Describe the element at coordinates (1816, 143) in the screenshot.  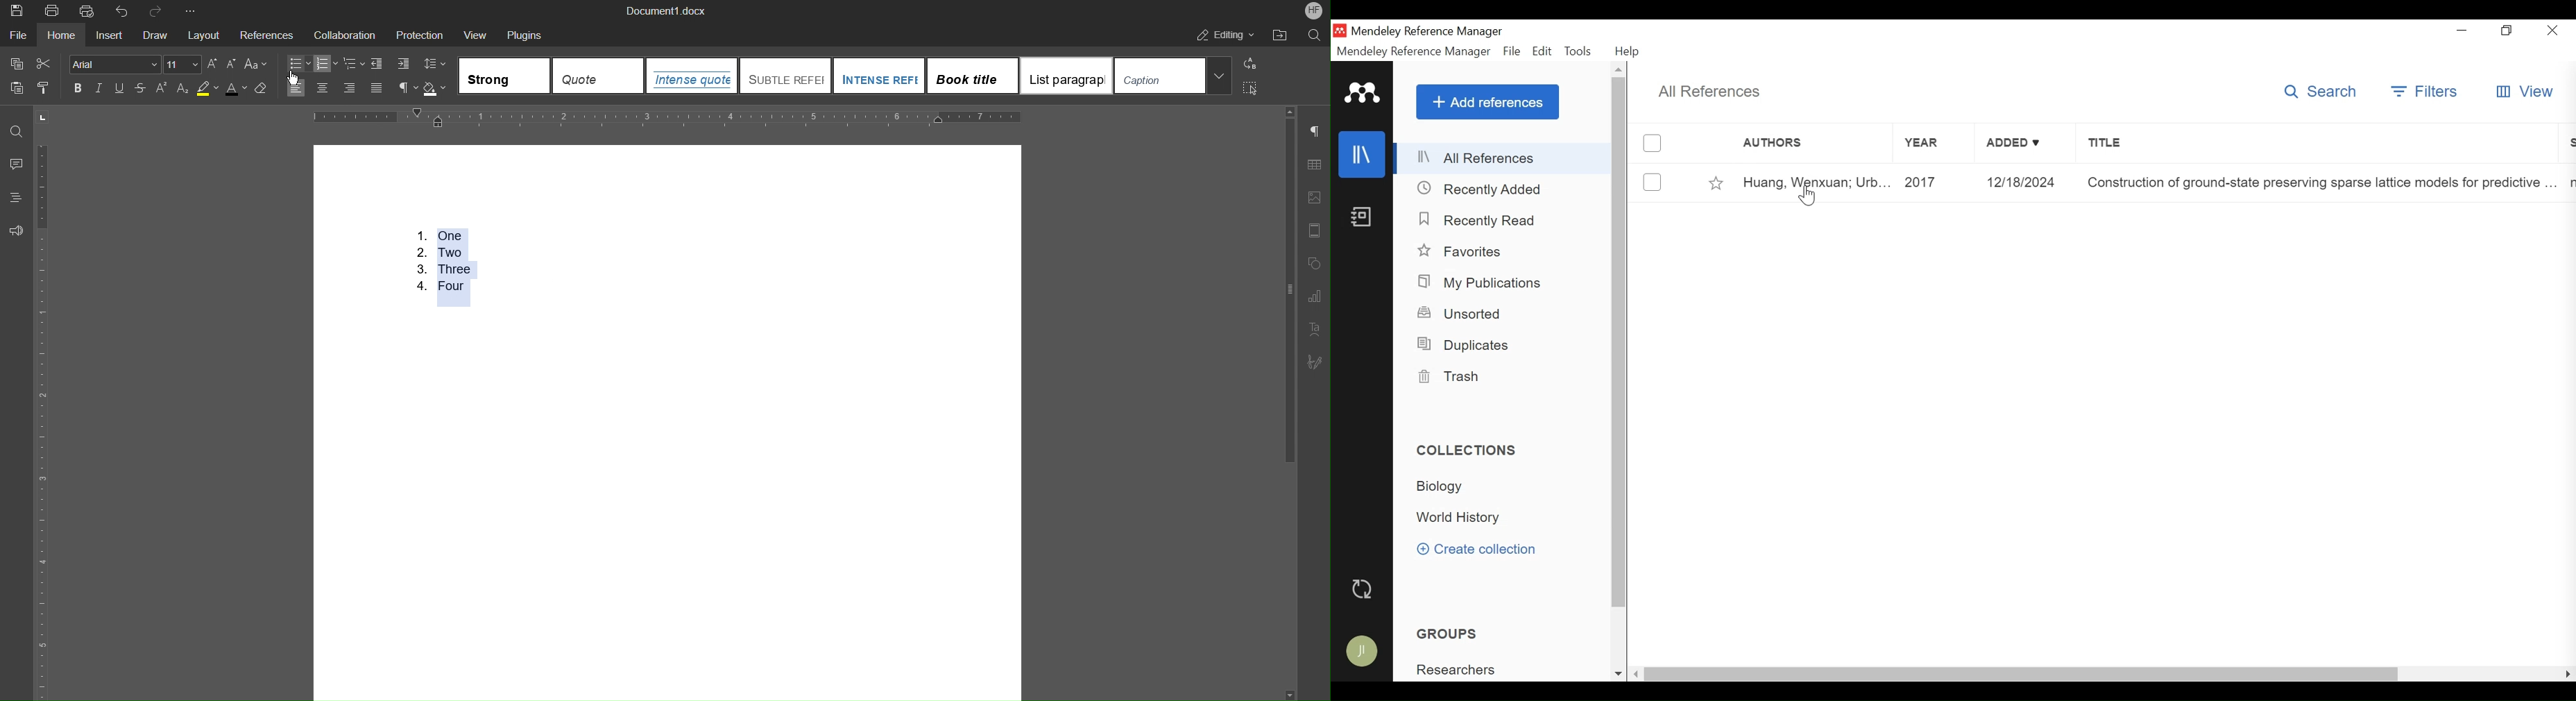
I see `Author` at that location.